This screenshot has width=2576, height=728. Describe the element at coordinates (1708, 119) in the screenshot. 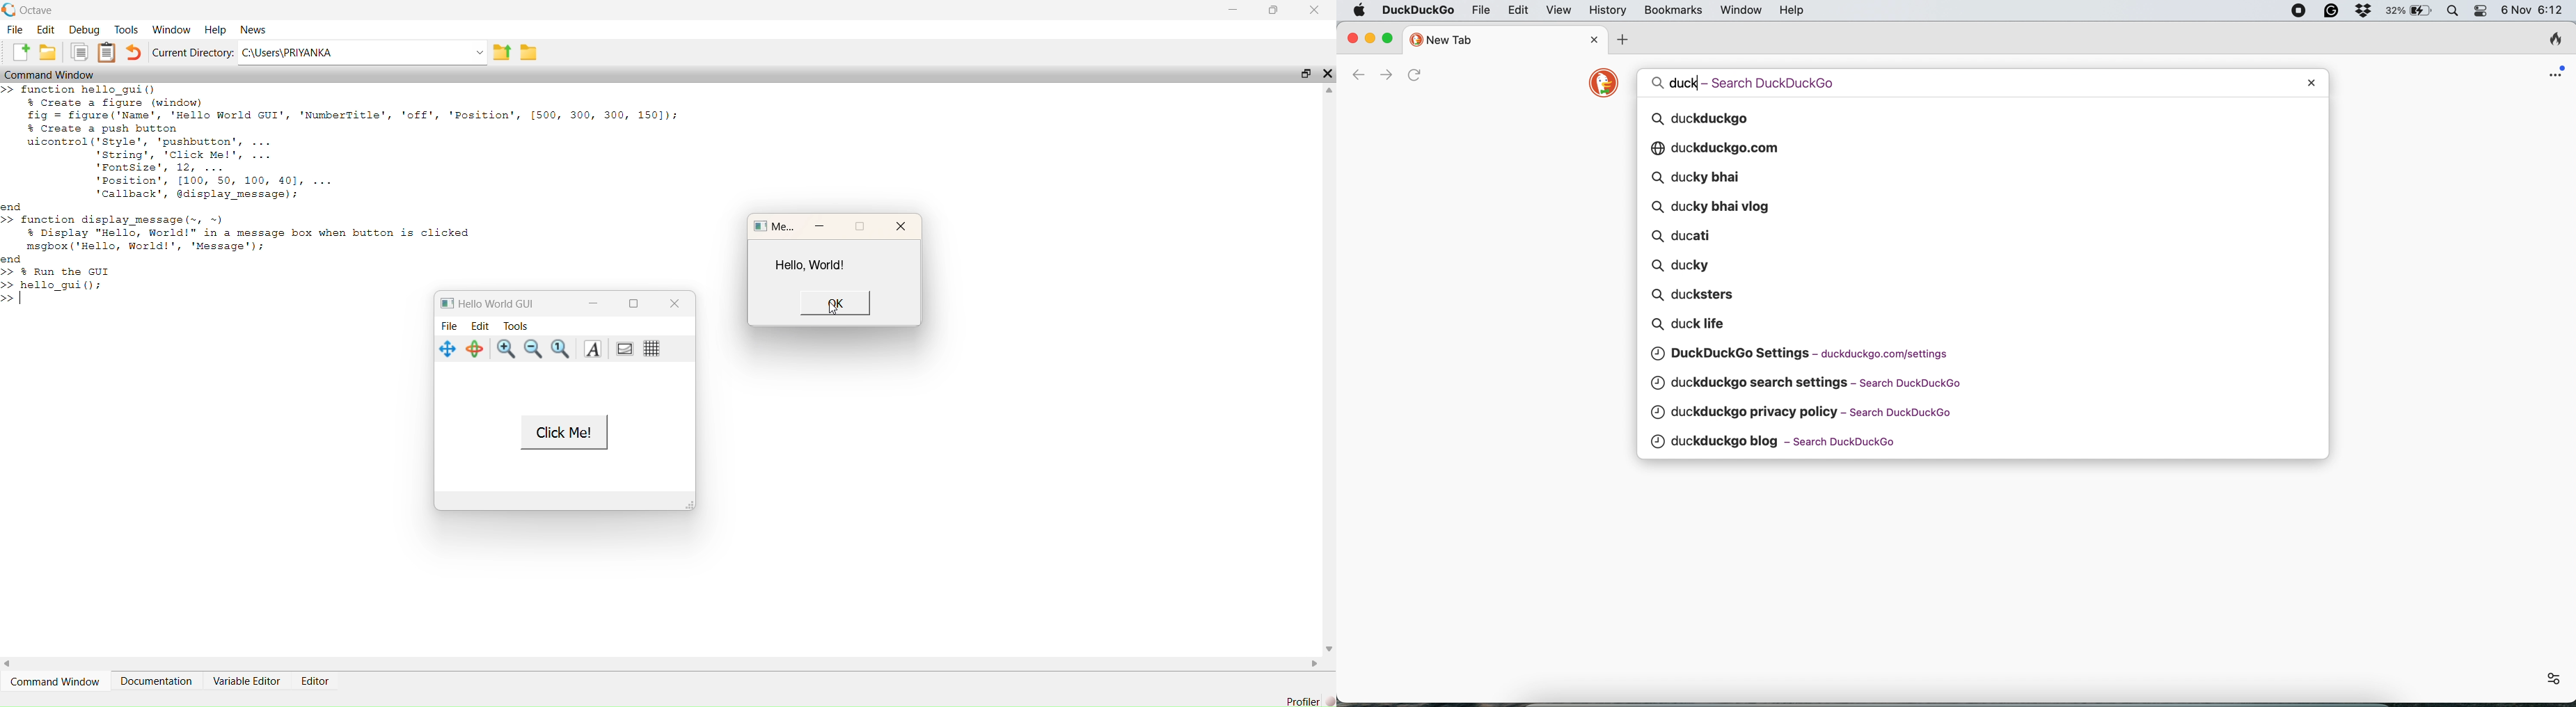

I see `duckduckgo` at that location.